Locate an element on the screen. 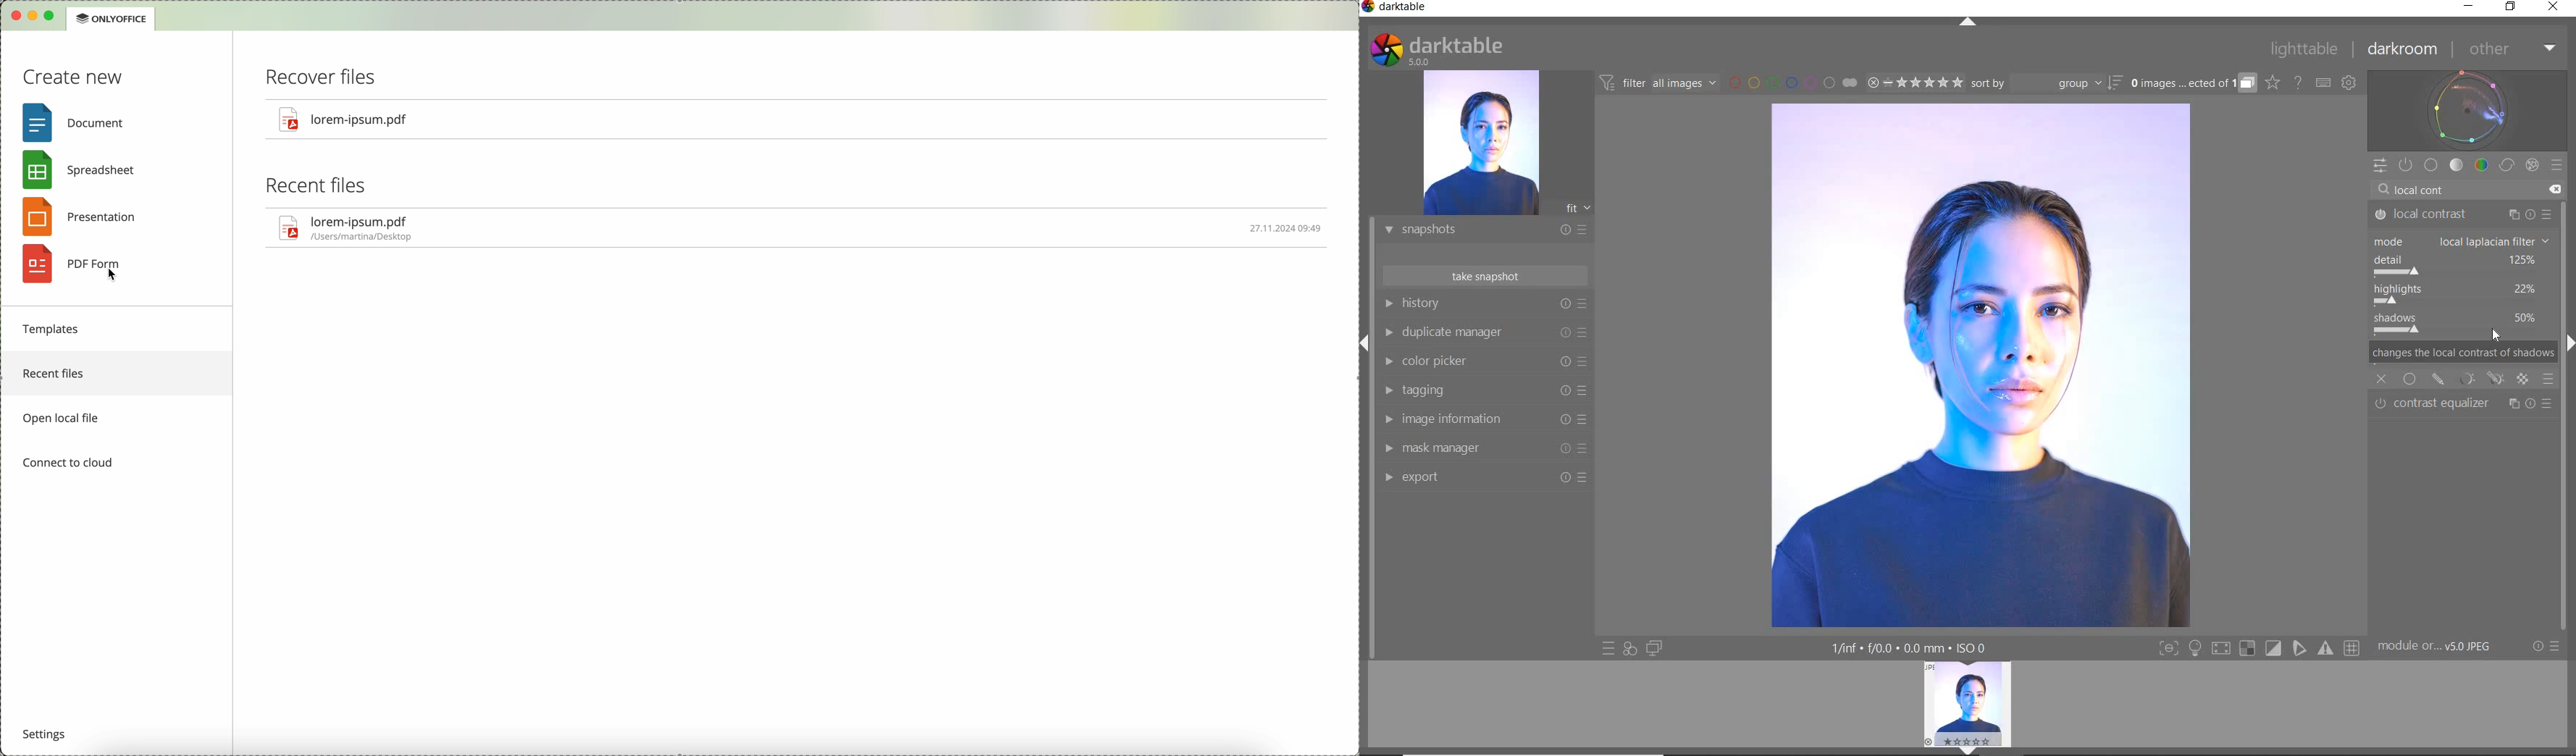 This screenshot has width=2576, height=756. COLOR is located at coordinates (2482, 164).